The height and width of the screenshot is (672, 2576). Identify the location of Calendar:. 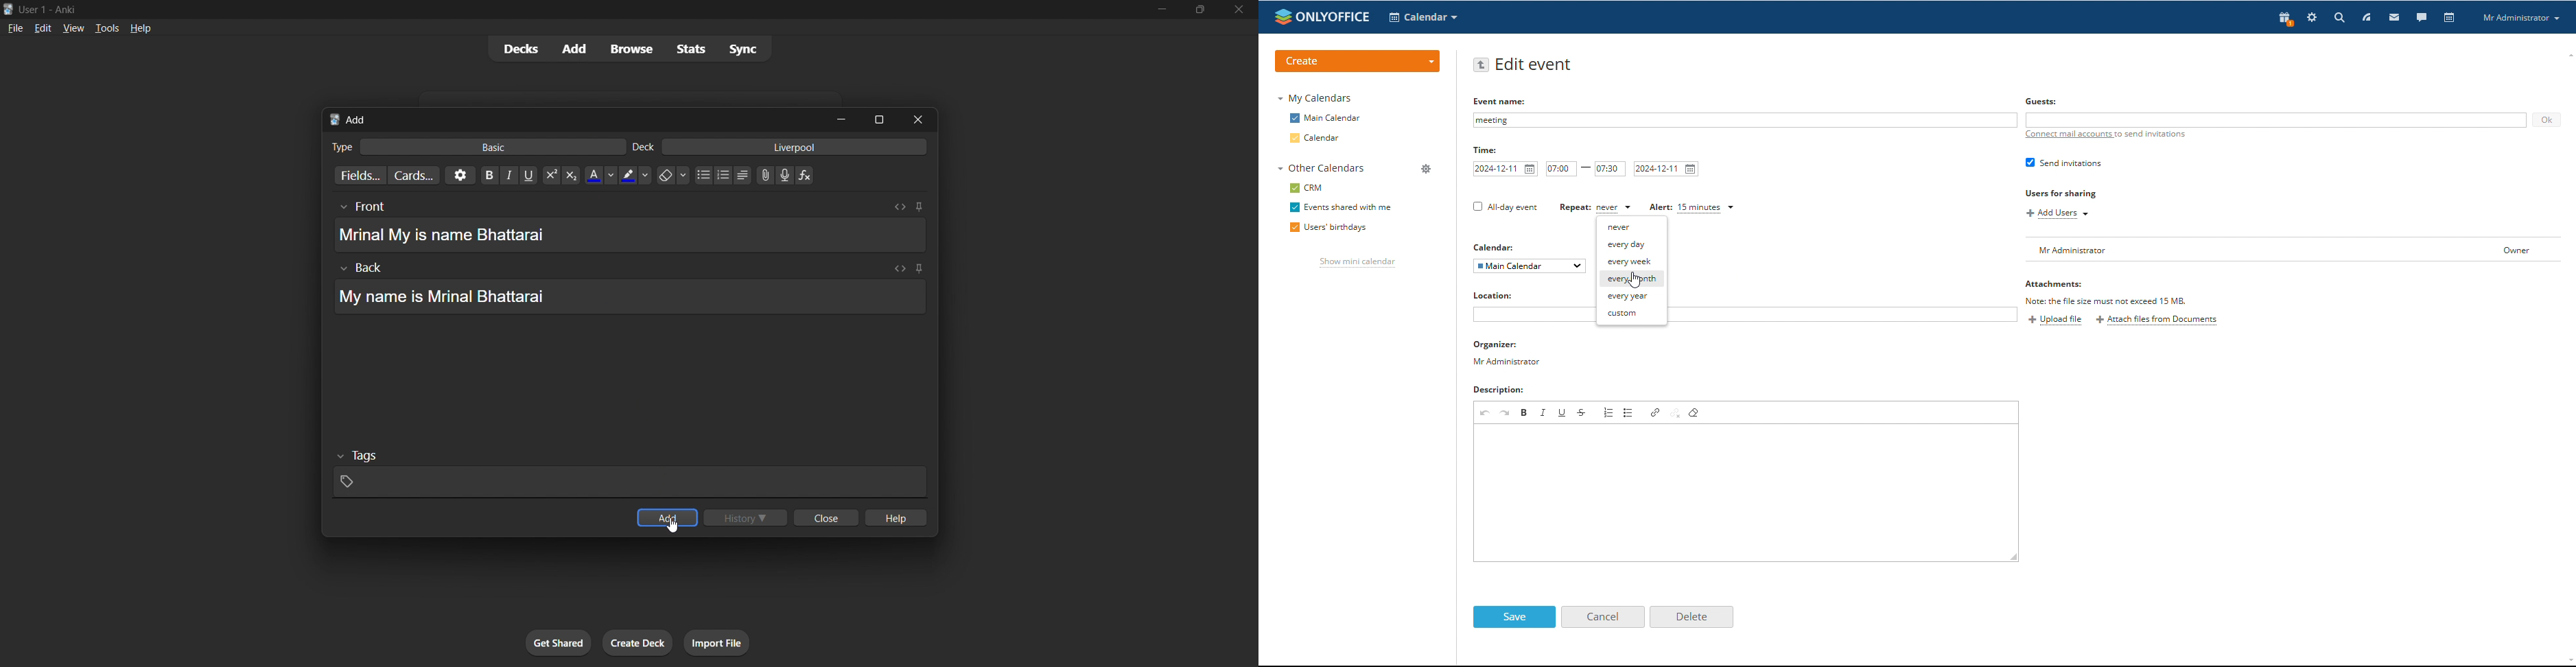
(1497, 247).